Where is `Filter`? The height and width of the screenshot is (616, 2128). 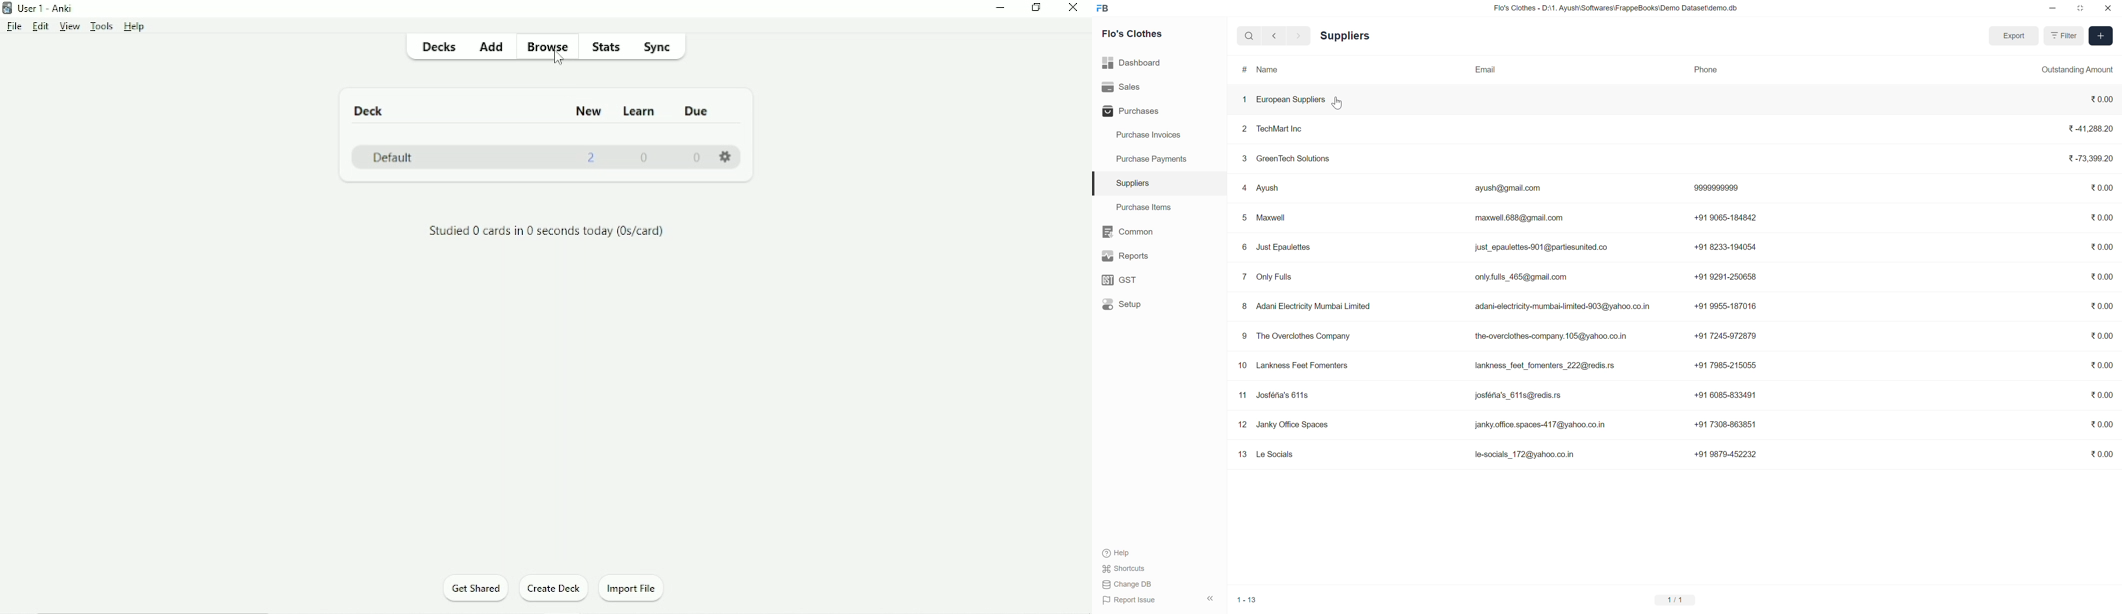
Filter is located at coordinates (2063, 36).